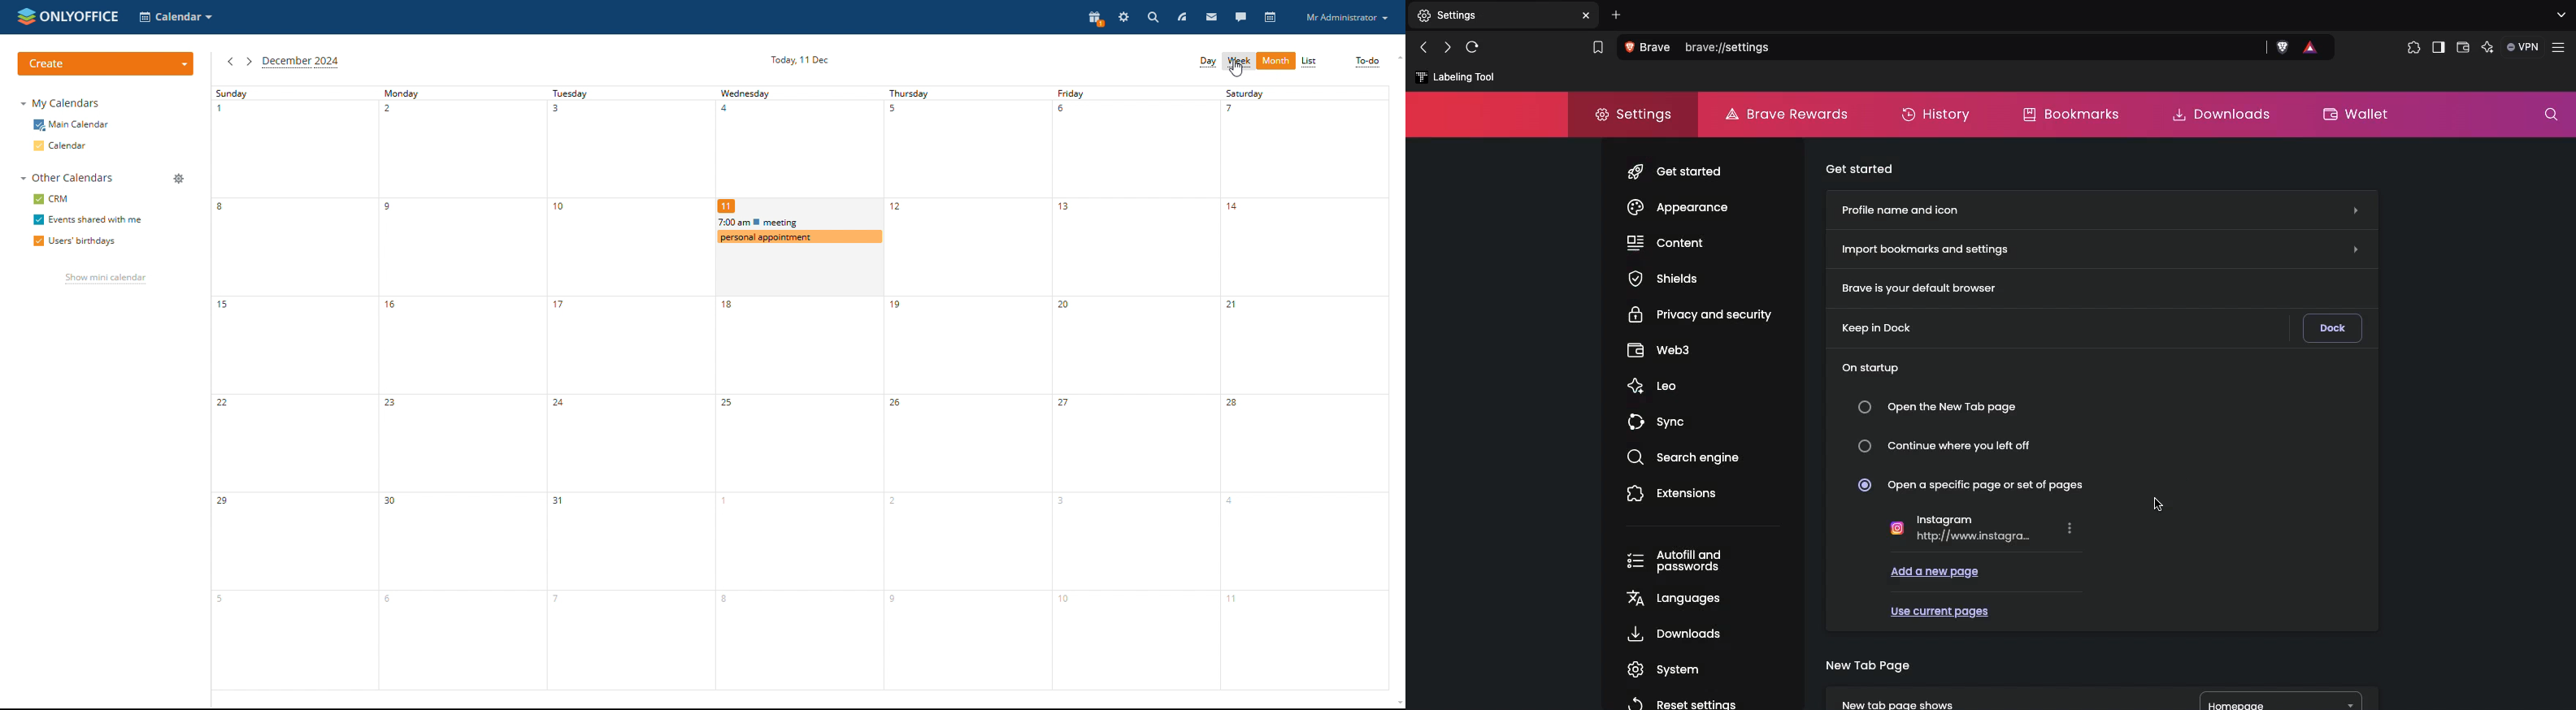  Describe the element at coordinates (1369, 62) in the screenshot. I see `to-do` at that location.